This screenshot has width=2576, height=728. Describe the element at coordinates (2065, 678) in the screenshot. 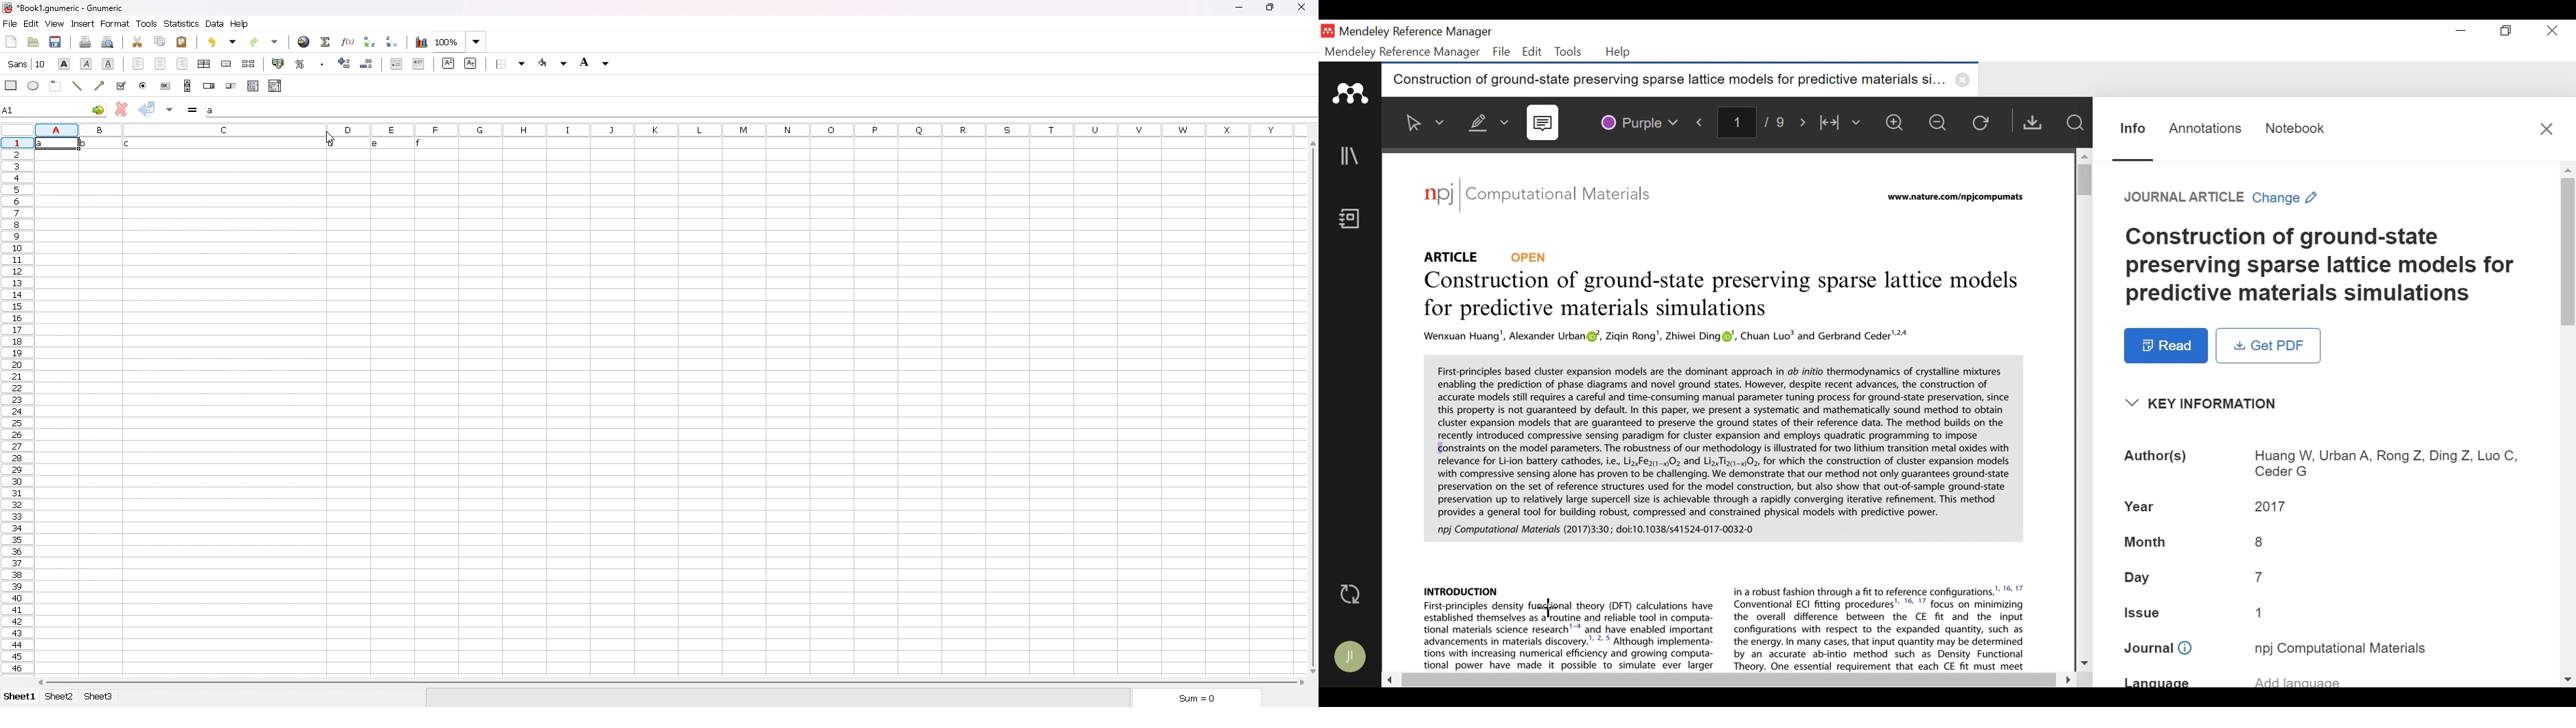

I see `Scroll Right` at that location.